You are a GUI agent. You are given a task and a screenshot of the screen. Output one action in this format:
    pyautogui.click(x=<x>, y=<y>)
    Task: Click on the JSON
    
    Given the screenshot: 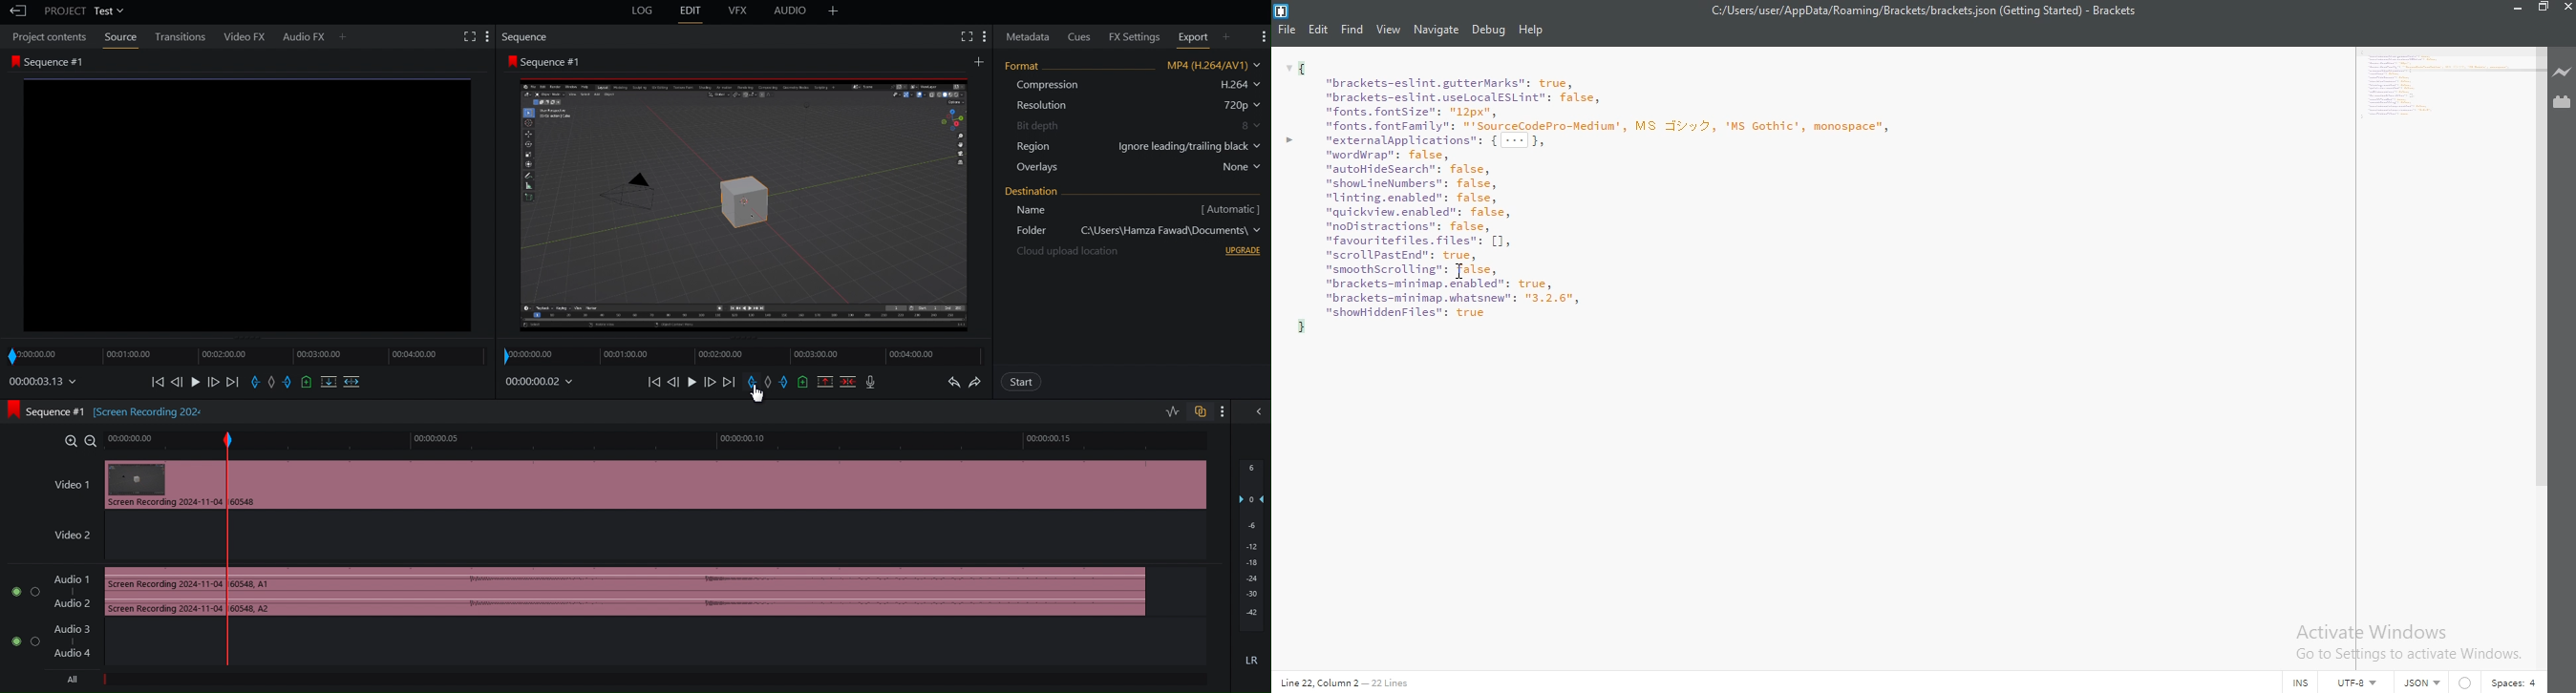 What is the action you would take?
    pyautogui.click(x=2419, y=683)
    